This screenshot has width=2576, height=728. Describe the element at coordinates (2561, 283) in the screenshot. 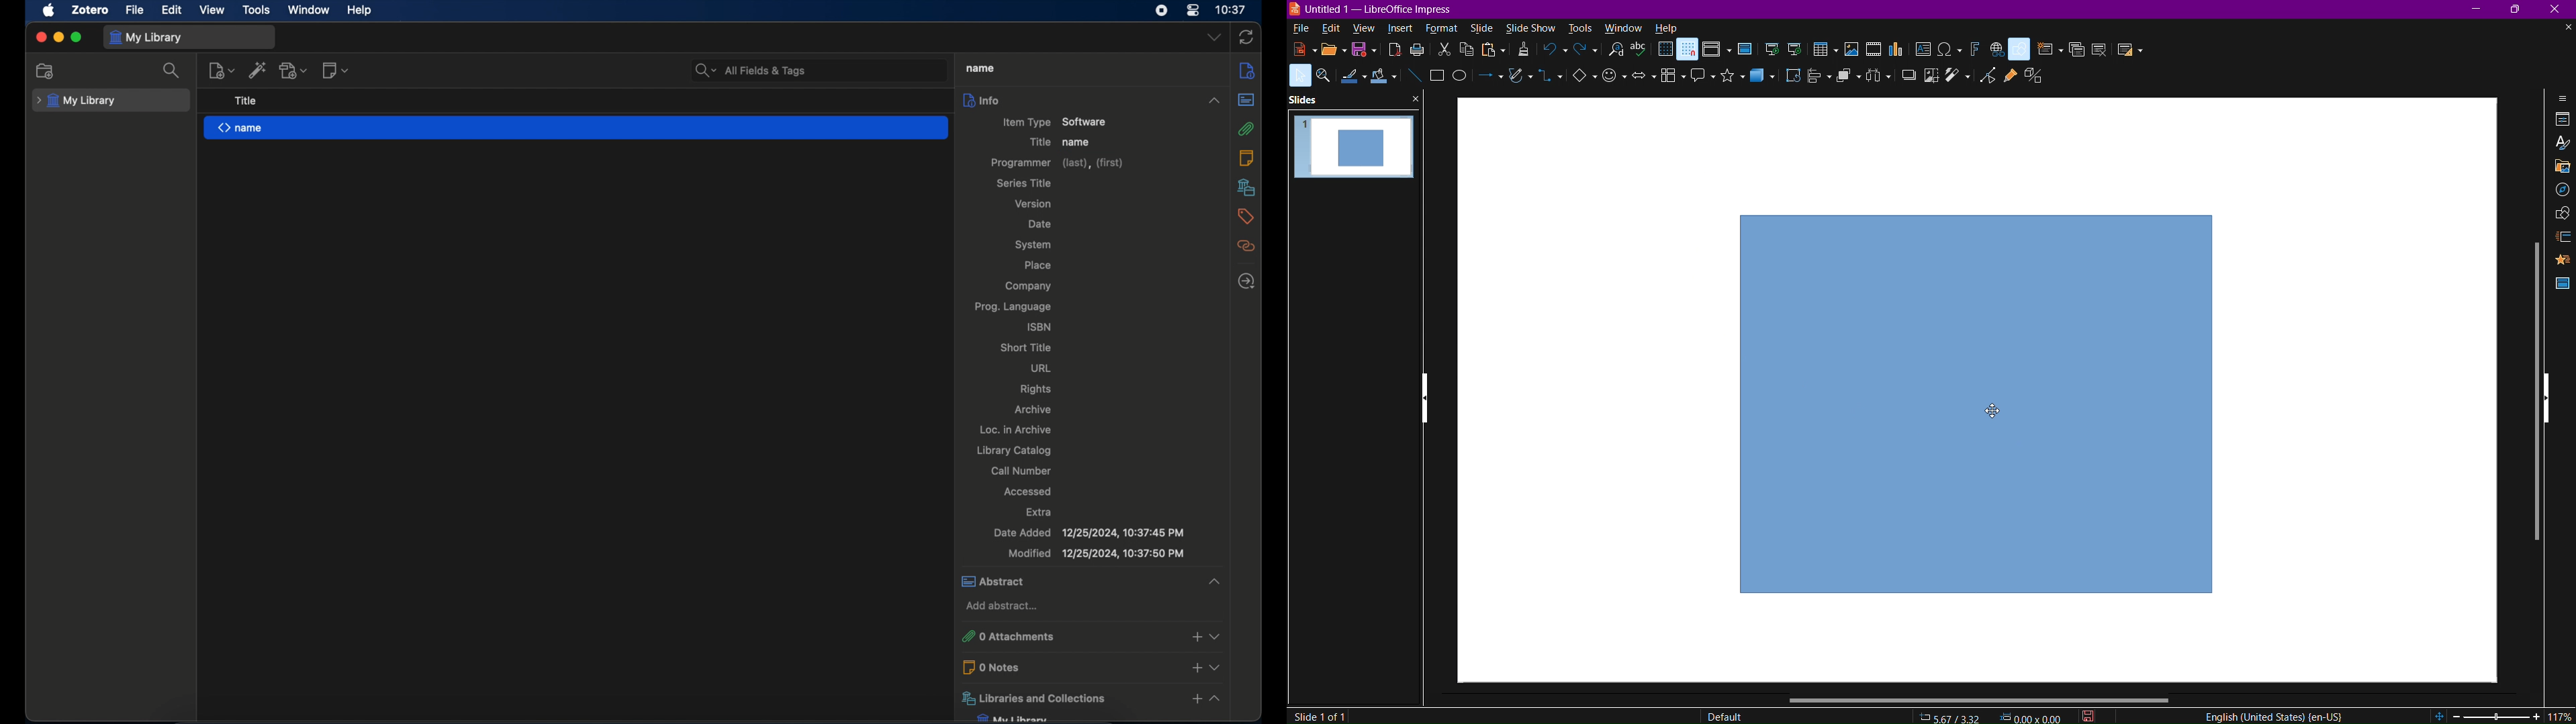

I see `Master Slide` at that location.